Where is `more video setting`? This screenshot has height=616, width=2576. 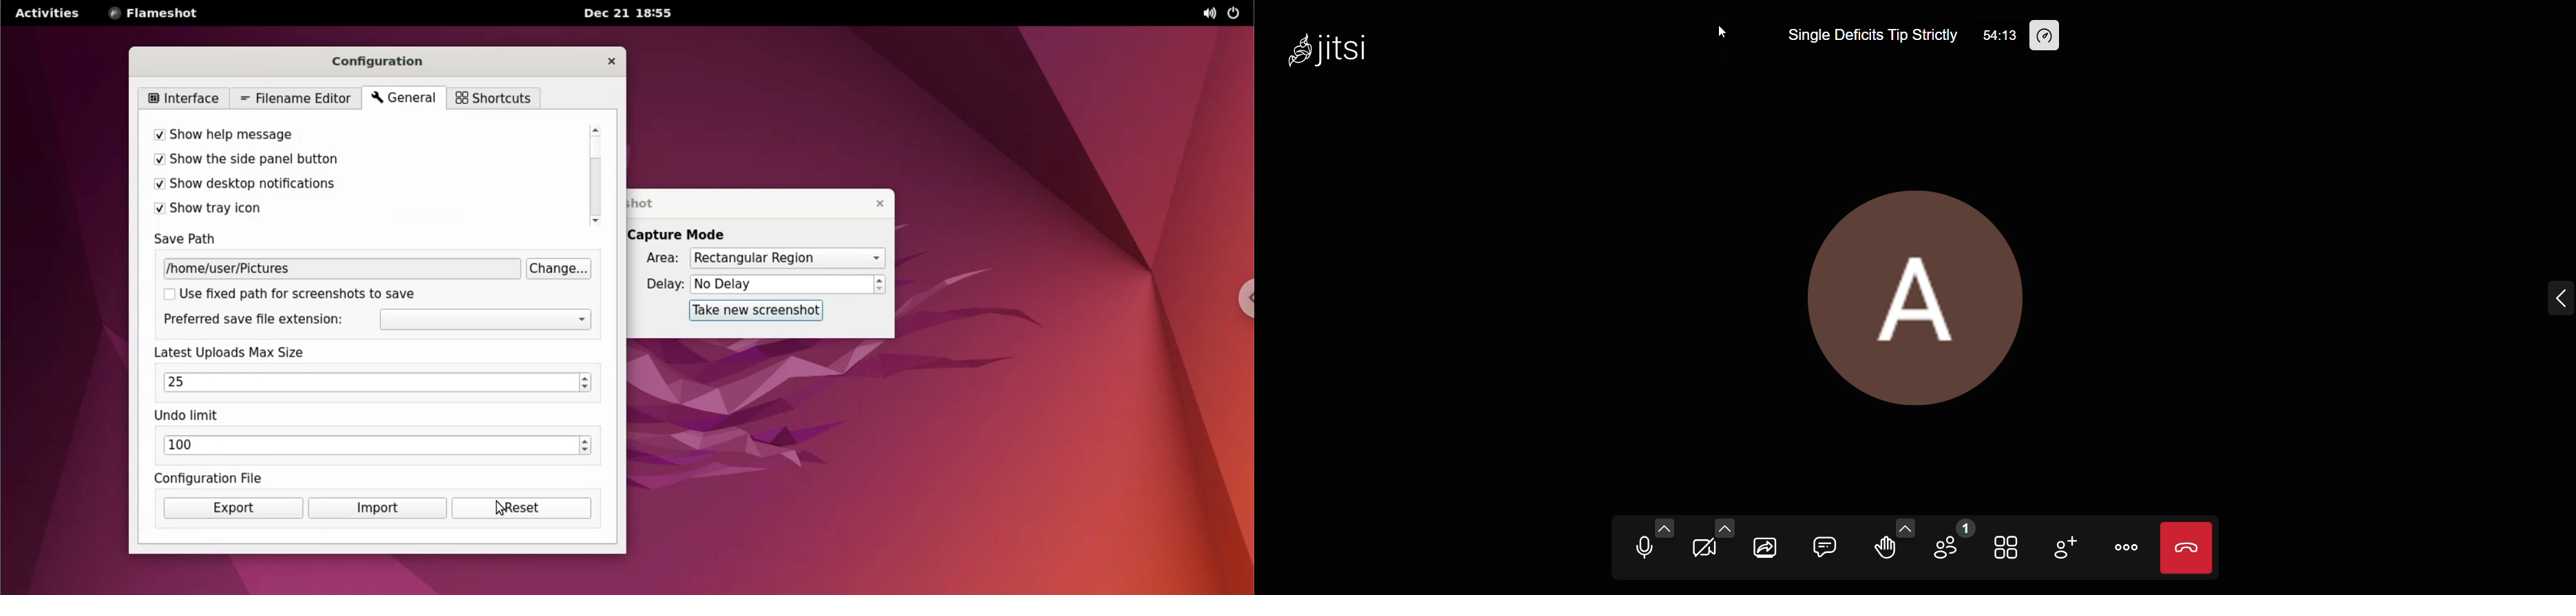
more video setting is located at coordinates (1724, 528).